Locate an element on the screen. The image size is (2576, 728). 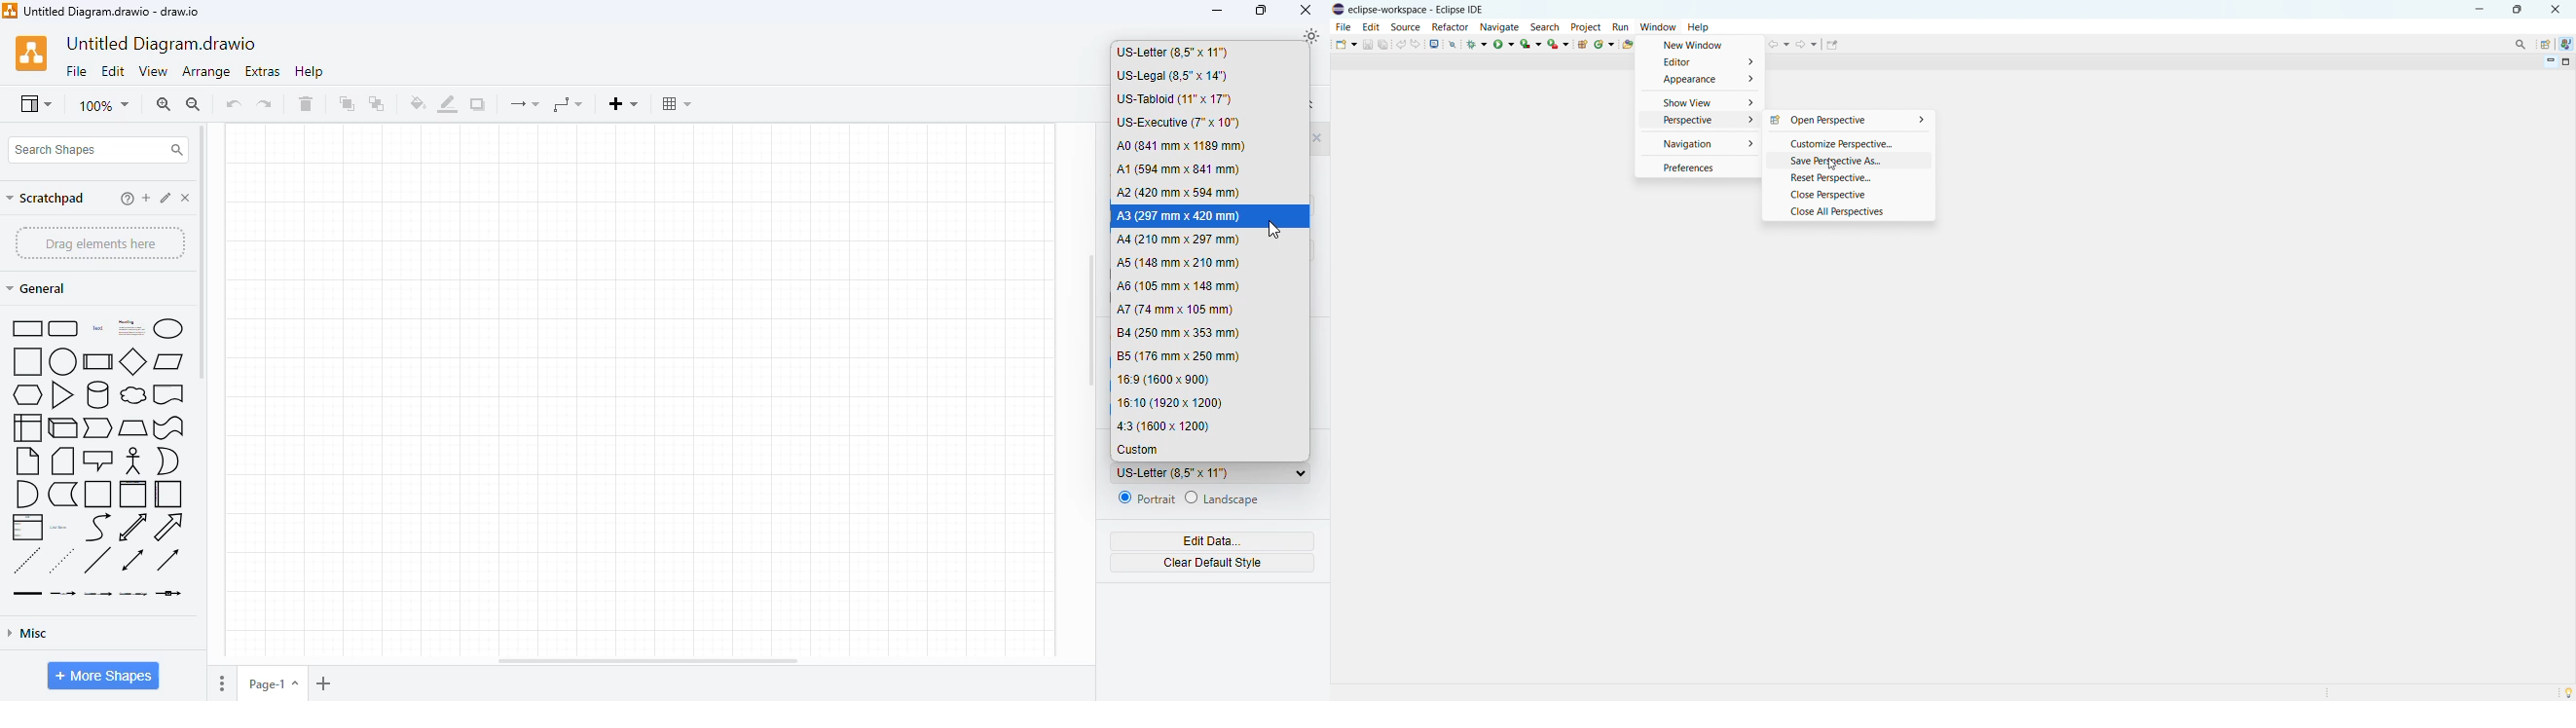
4:3 is located at coordinates (1165, 426).